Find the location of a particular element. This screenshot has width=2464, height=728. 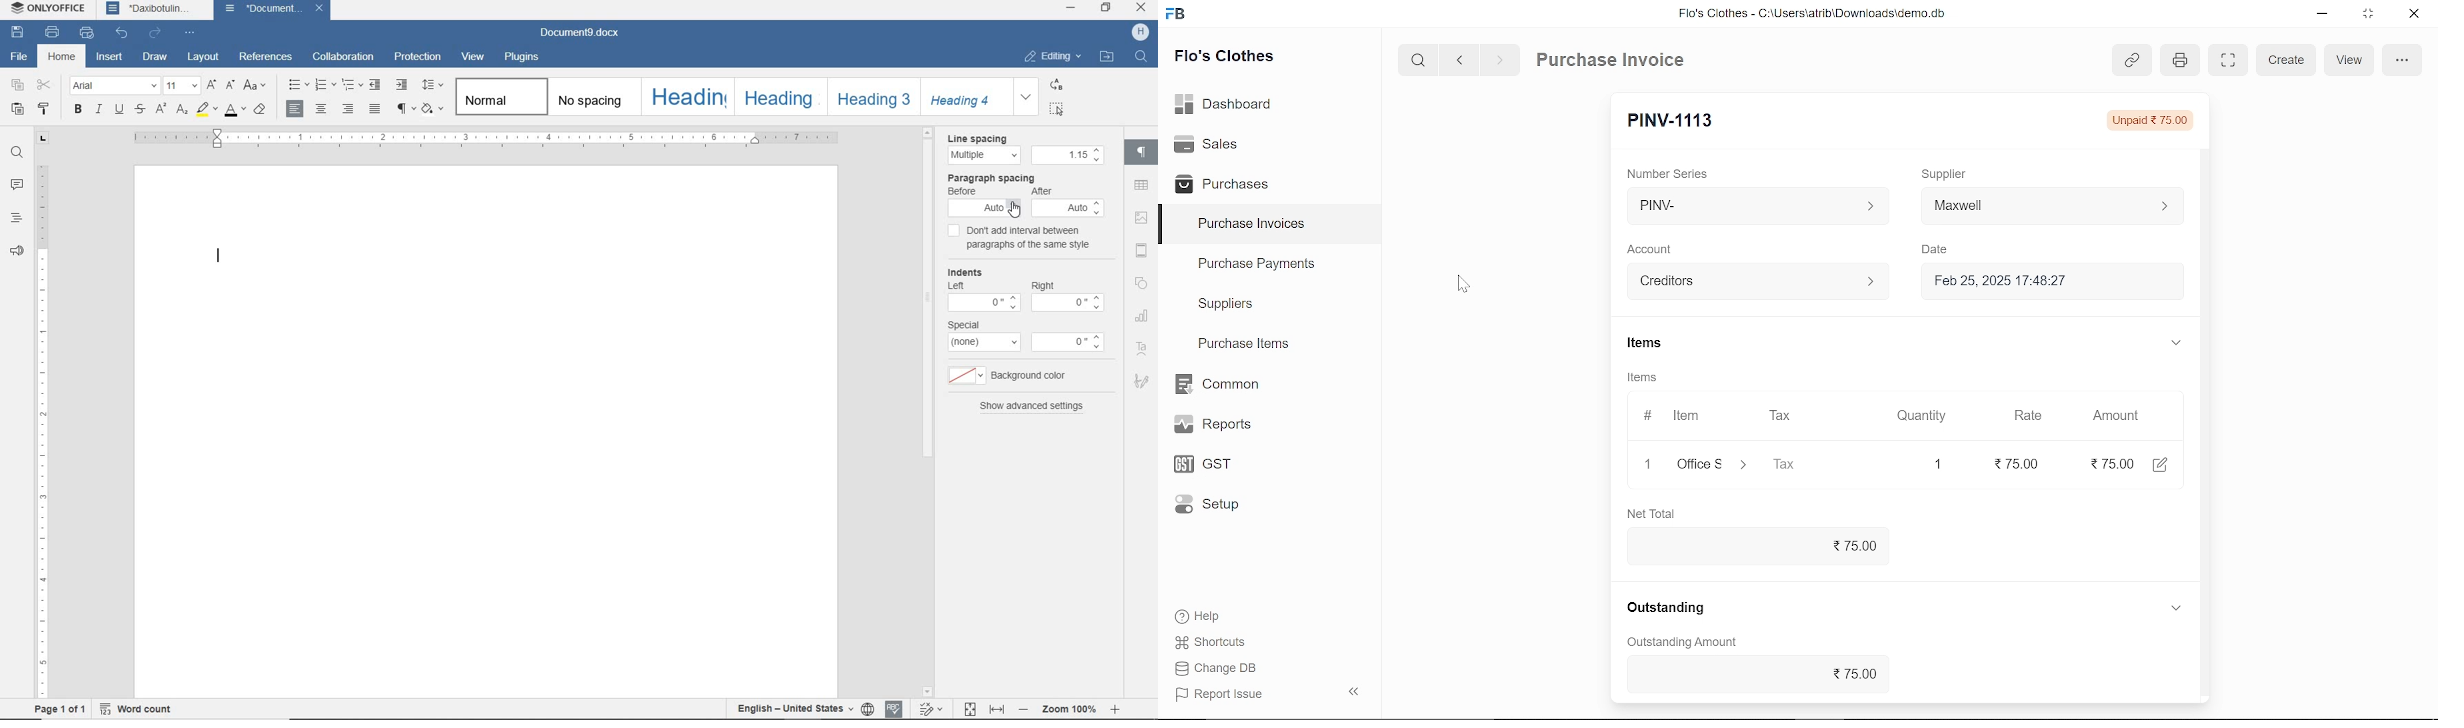

New Entry is located at coordinates (1676, 119).